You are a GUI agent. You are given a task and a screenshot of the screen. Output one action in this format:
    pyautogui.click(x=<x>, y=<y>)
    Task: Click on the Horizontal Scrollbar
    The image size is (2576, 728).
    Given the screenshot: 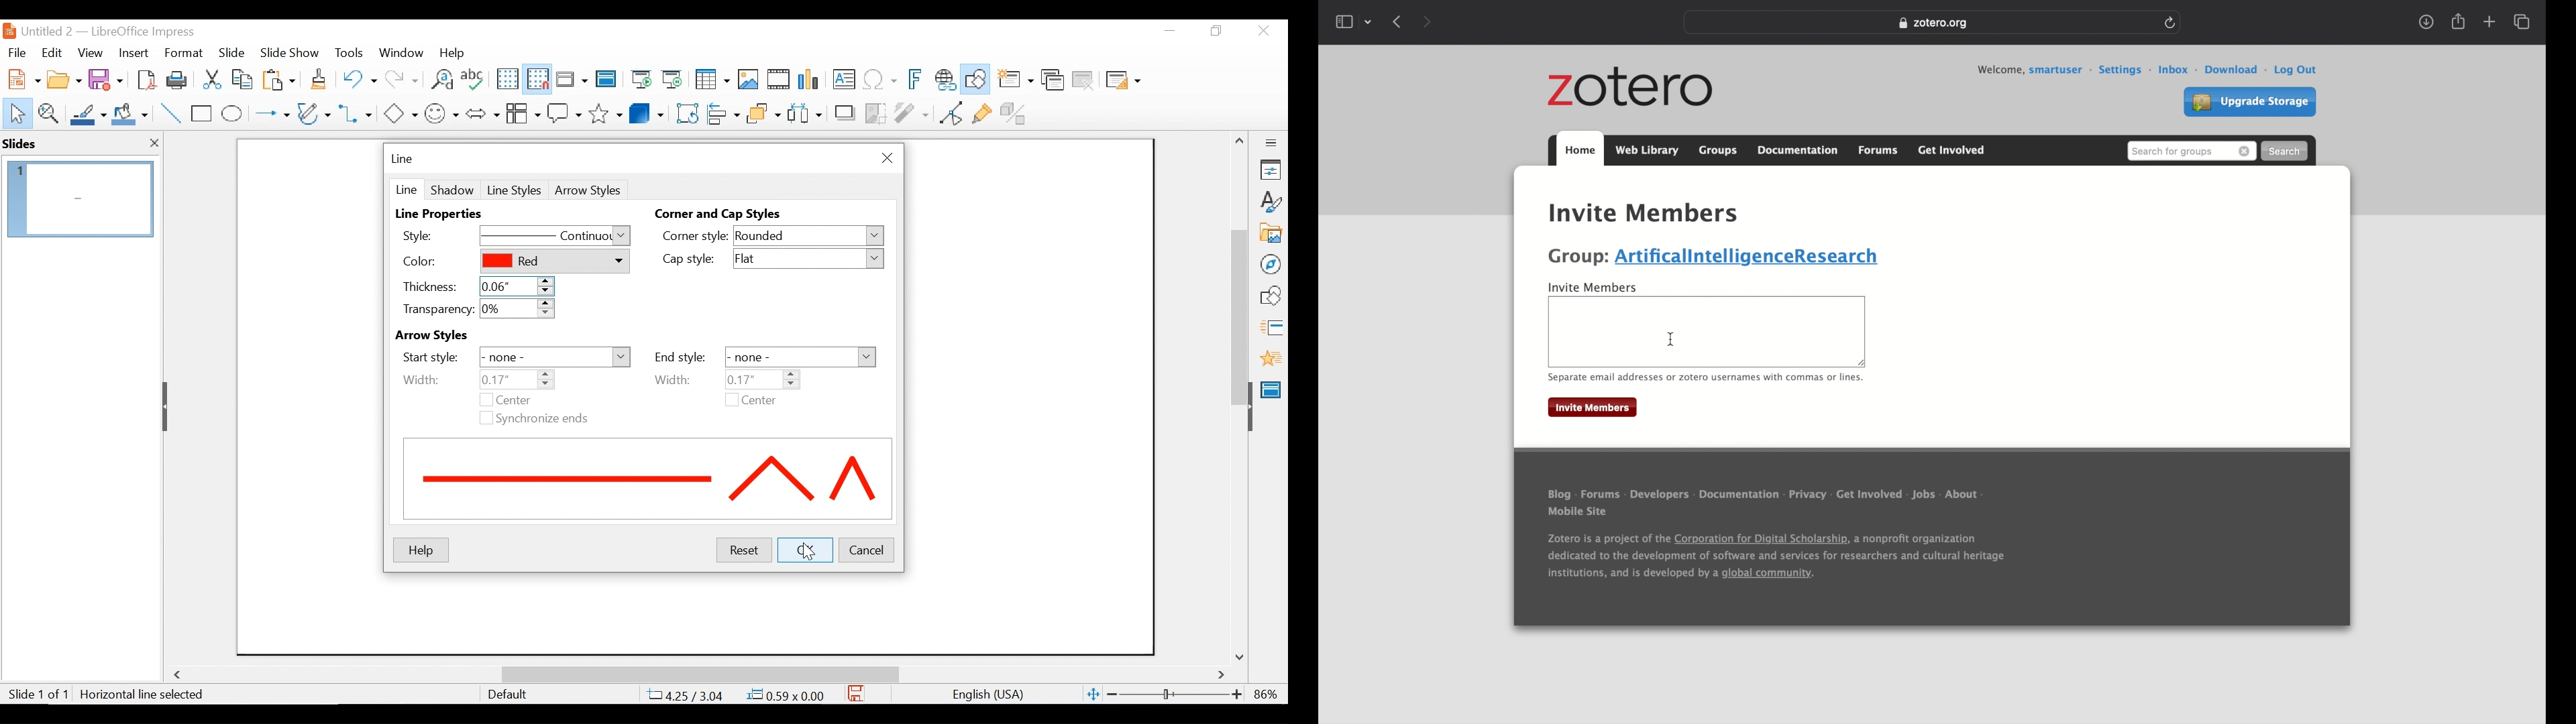 What is the action you would take?
    pyautogui.click(x=699, y=674)
    